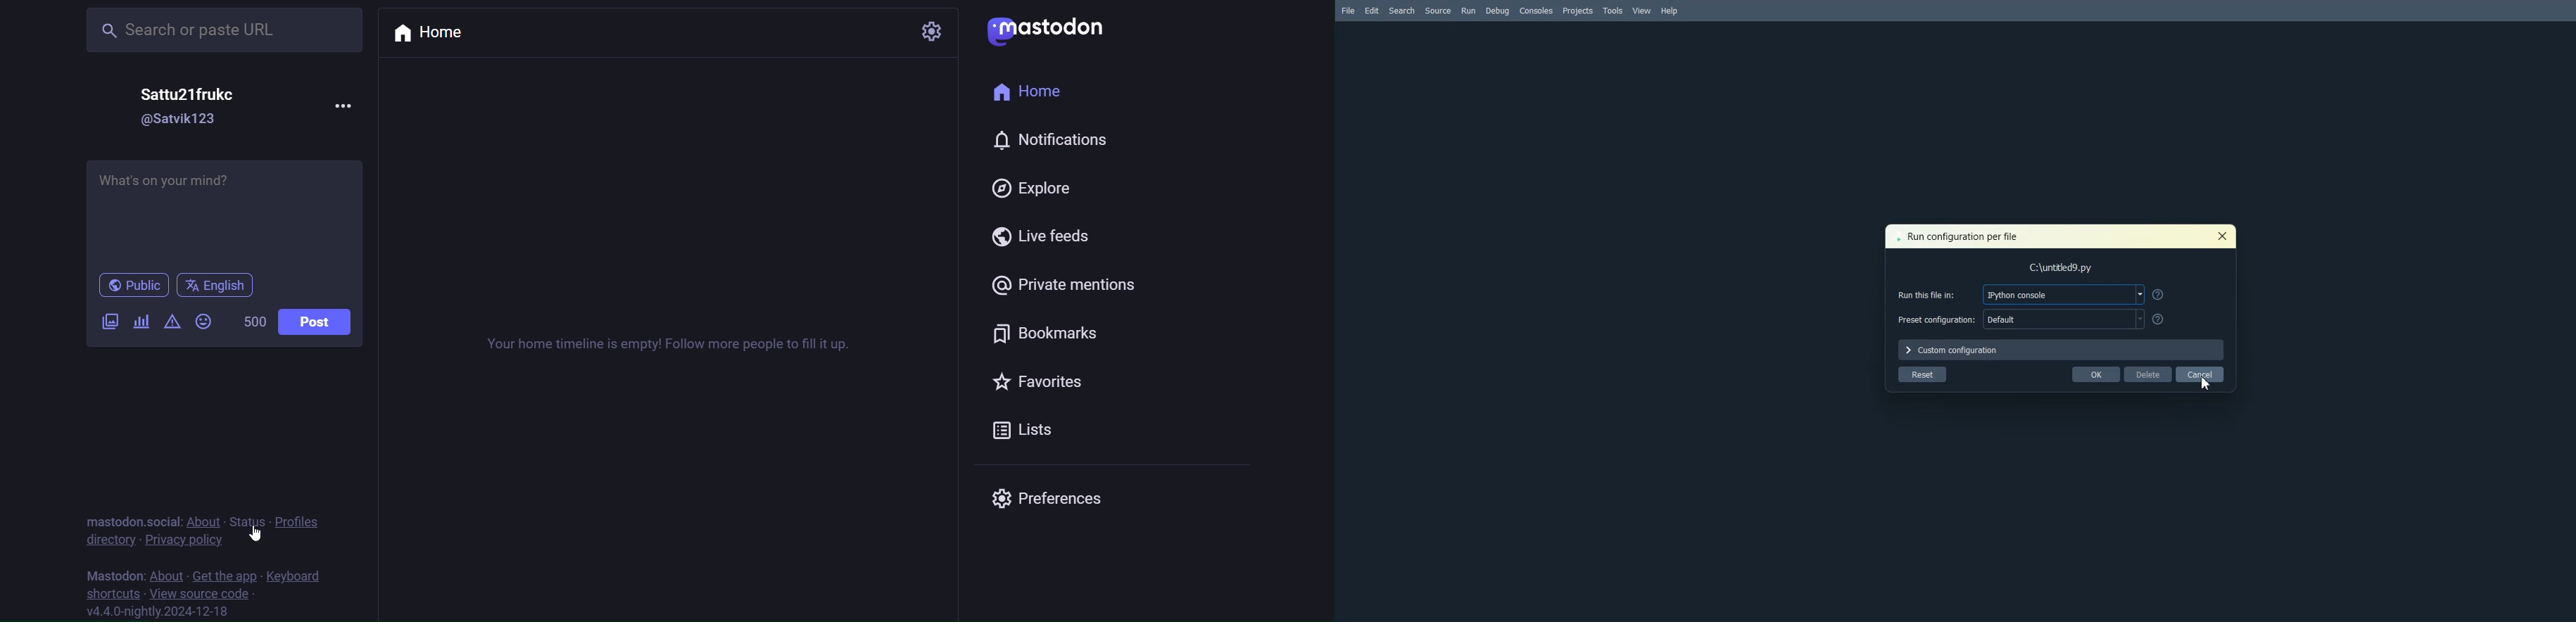 The width and height of the screenshot is (2576, 644). Describe the element at coordinates (1437, 11) in the screenshot. I see `Source` at that location.